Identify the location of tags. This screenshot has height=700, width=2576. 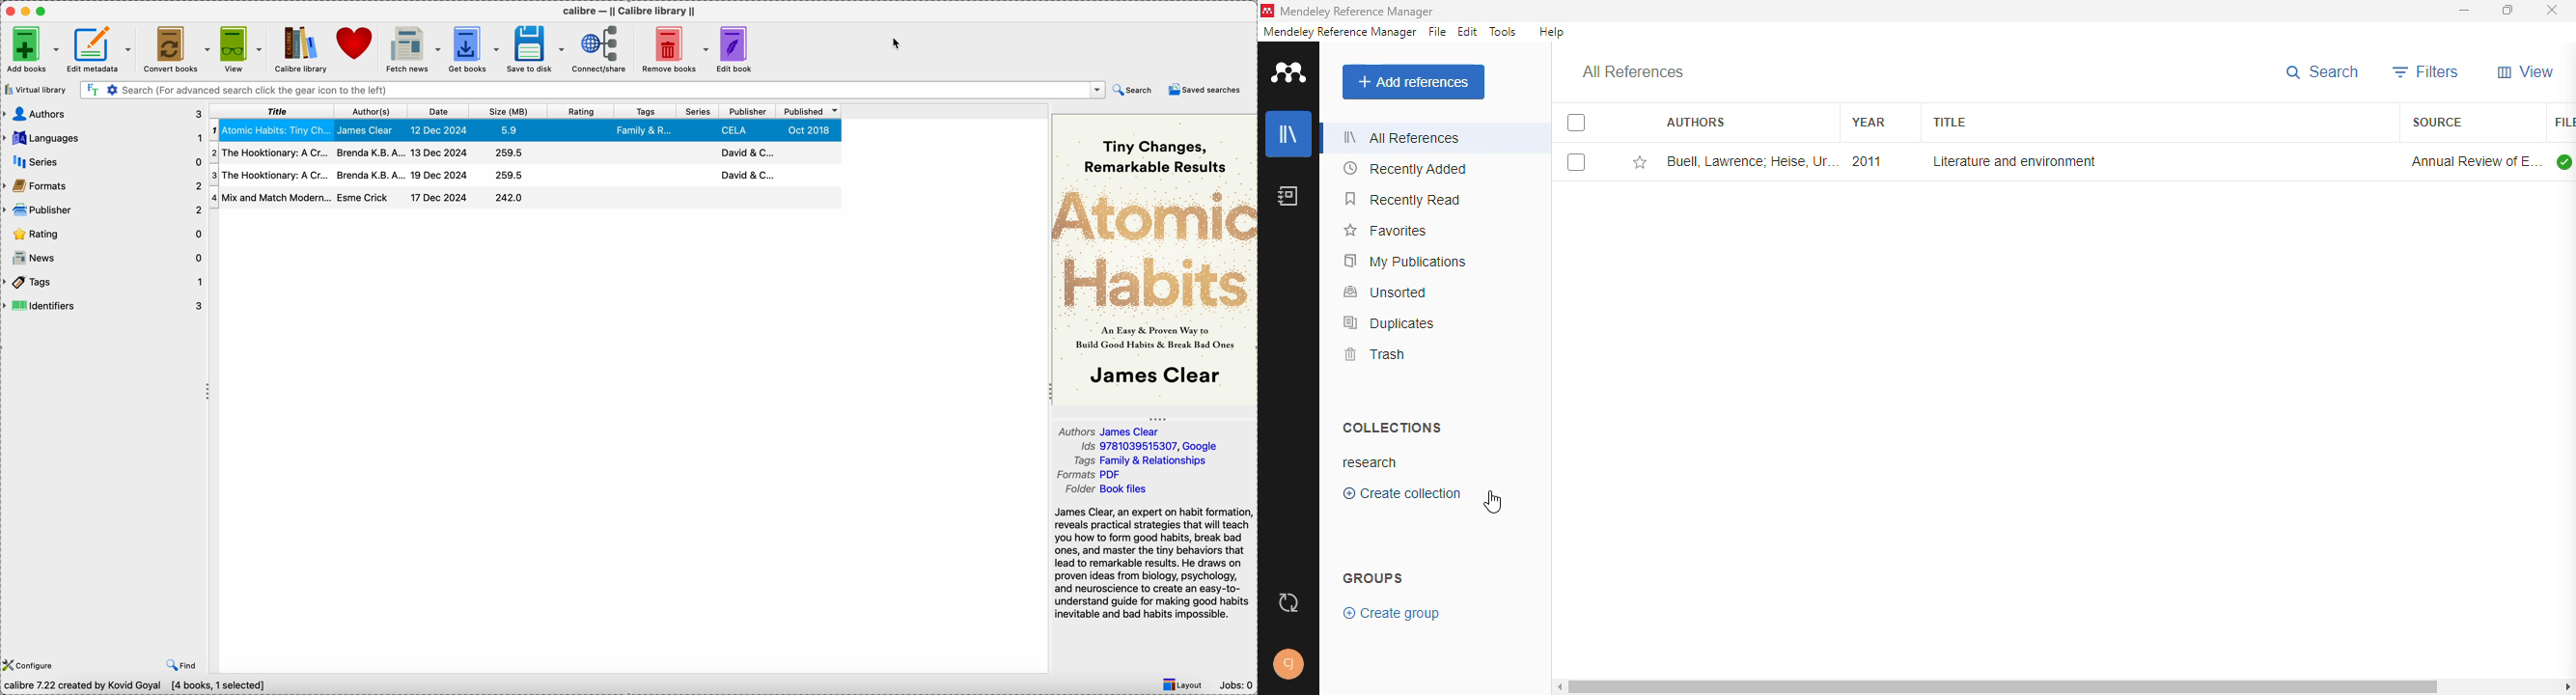
(1147, 460).